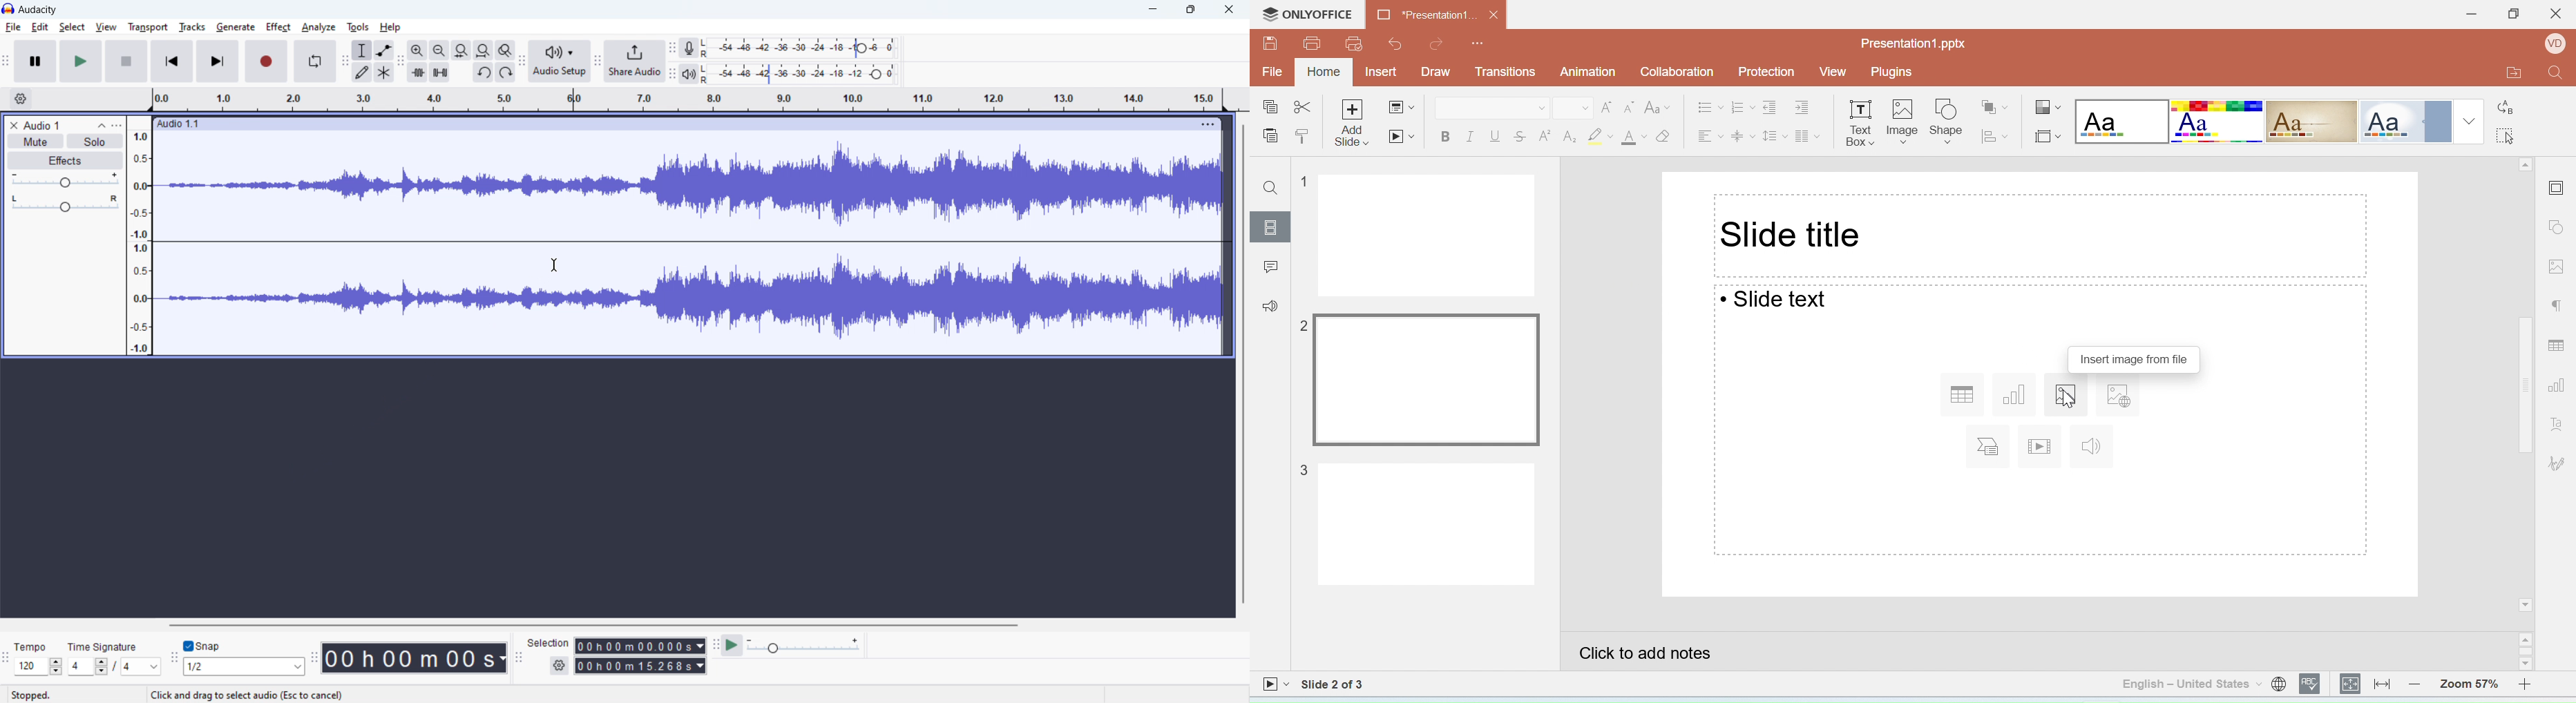  What do you see at coordinates (483, 72) in the screenshot?
I see `undo` at bounding box center [483, 72].